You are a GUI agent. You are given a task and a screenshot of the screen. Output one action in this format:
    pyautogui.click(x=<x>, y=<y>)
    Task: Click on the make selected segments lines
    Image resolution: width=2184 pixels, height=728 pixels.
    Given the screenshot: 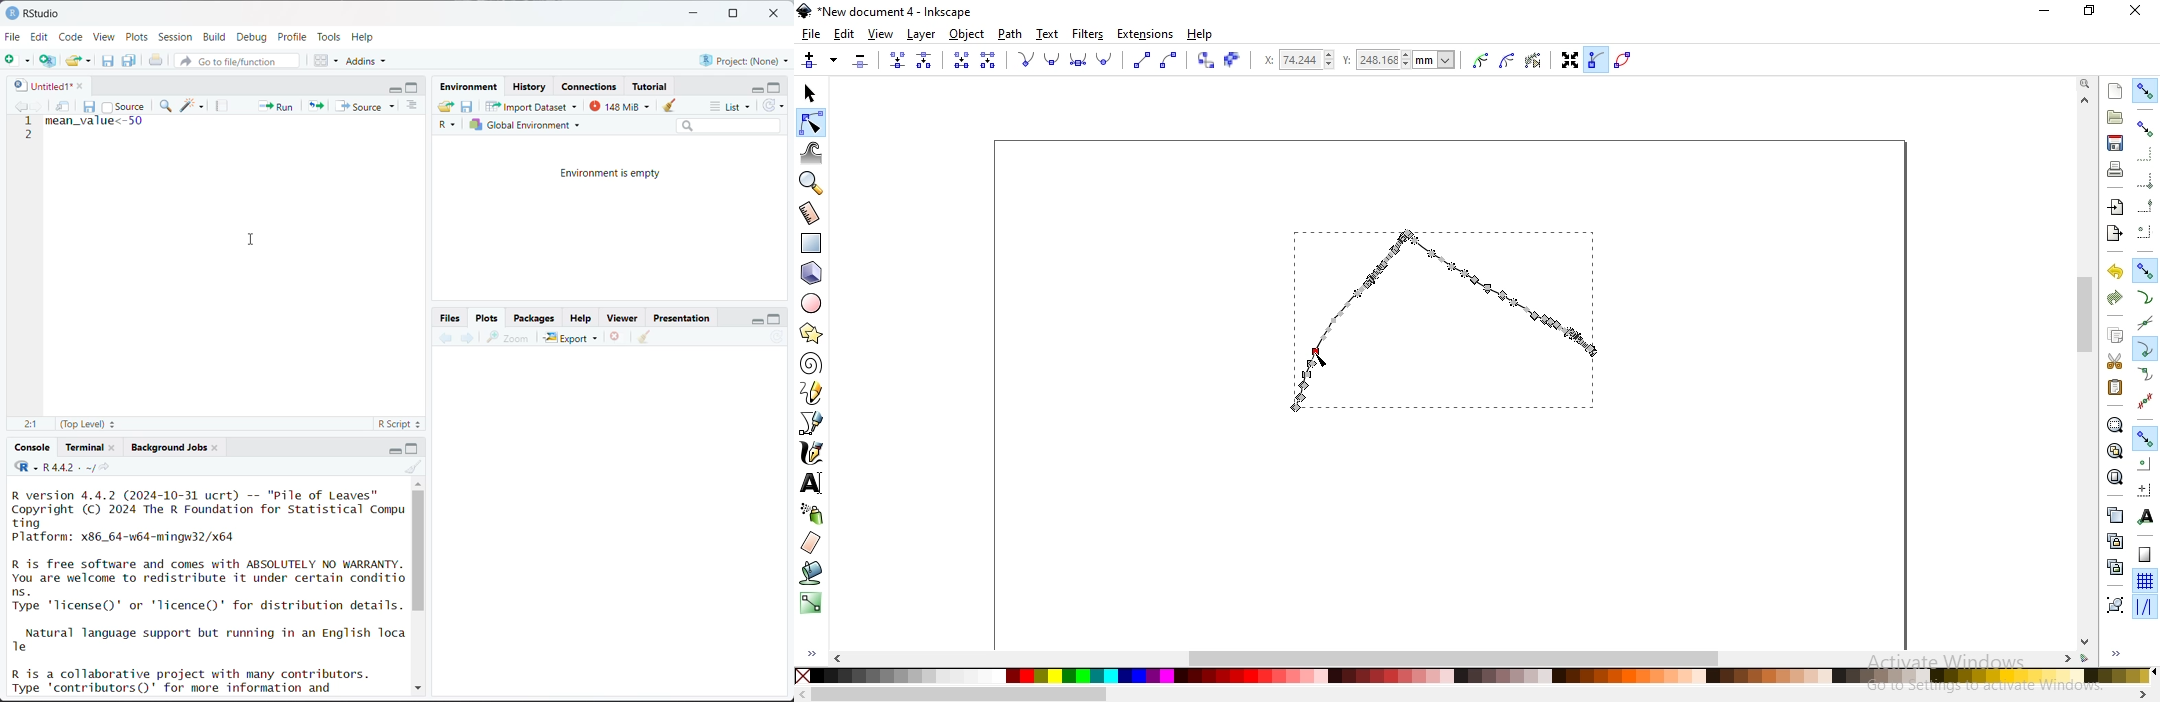 What is the action you would take?
    pyautogui.click(x=1140, y=60)
    